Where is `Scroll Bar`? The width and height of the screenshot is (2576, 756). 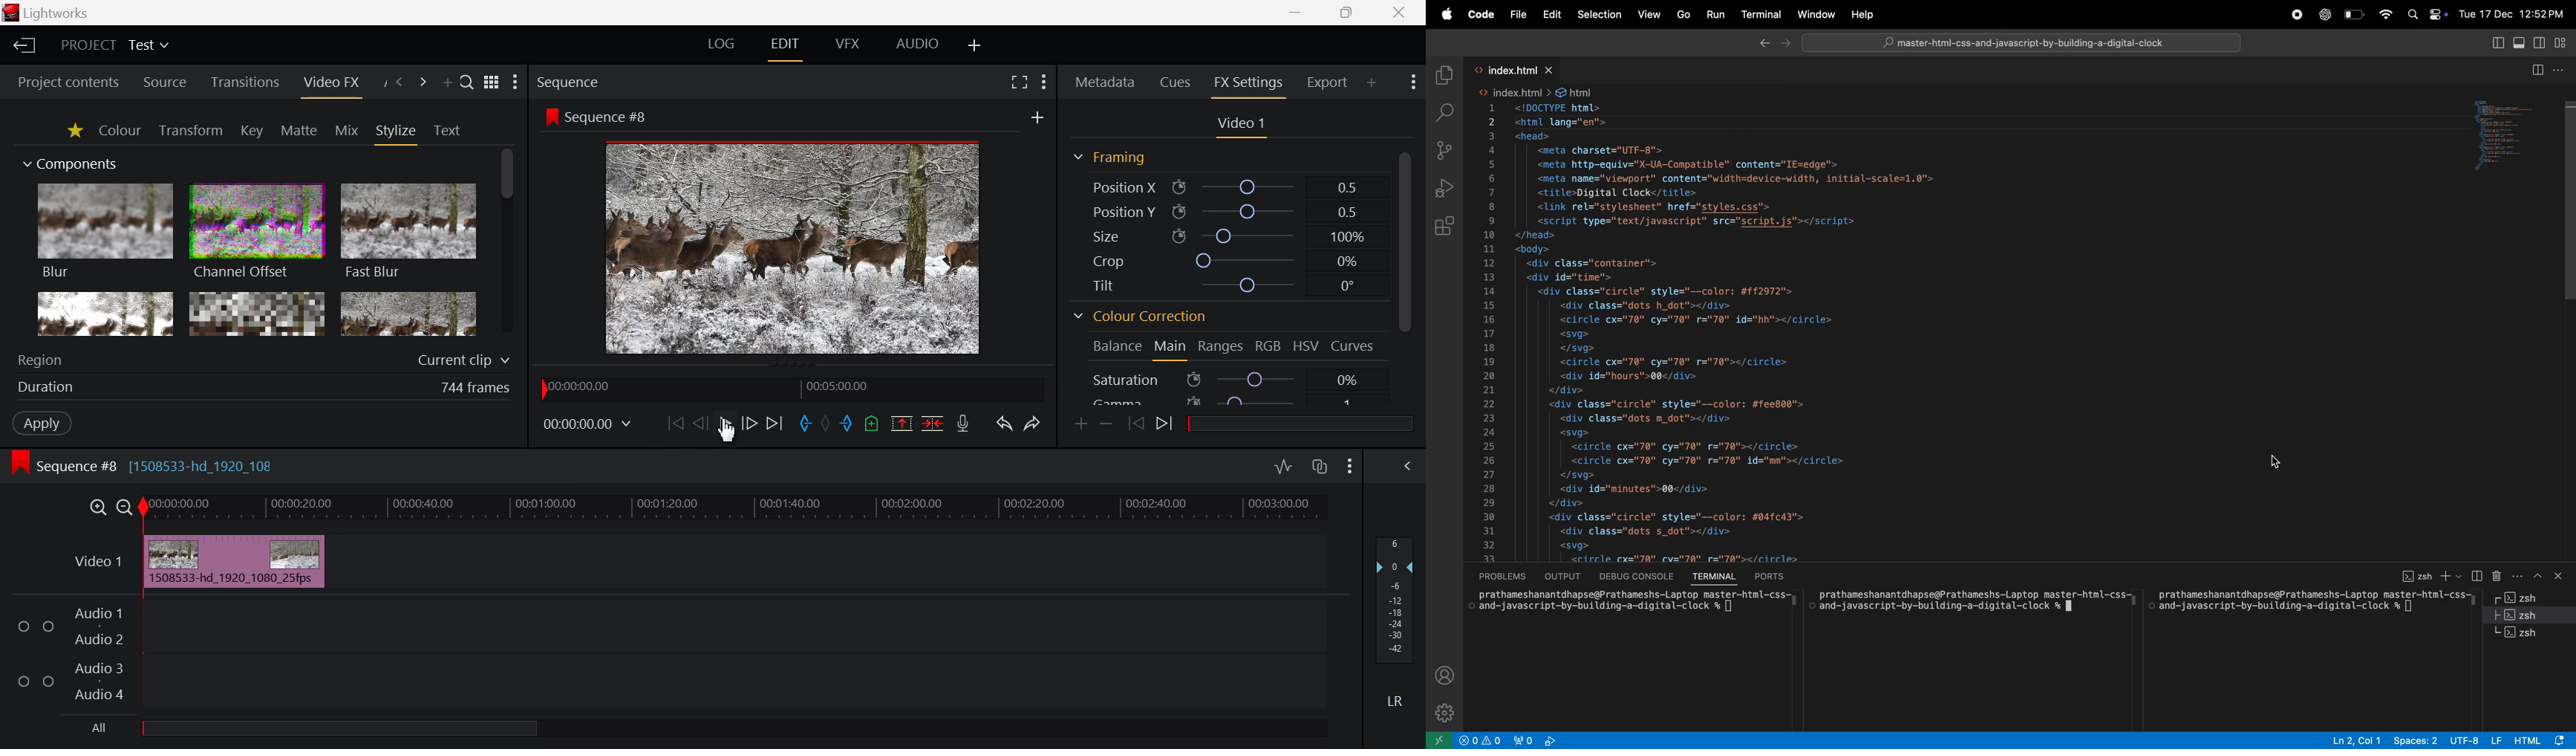 Scroll Bar is located at coordinates (1405, 274).